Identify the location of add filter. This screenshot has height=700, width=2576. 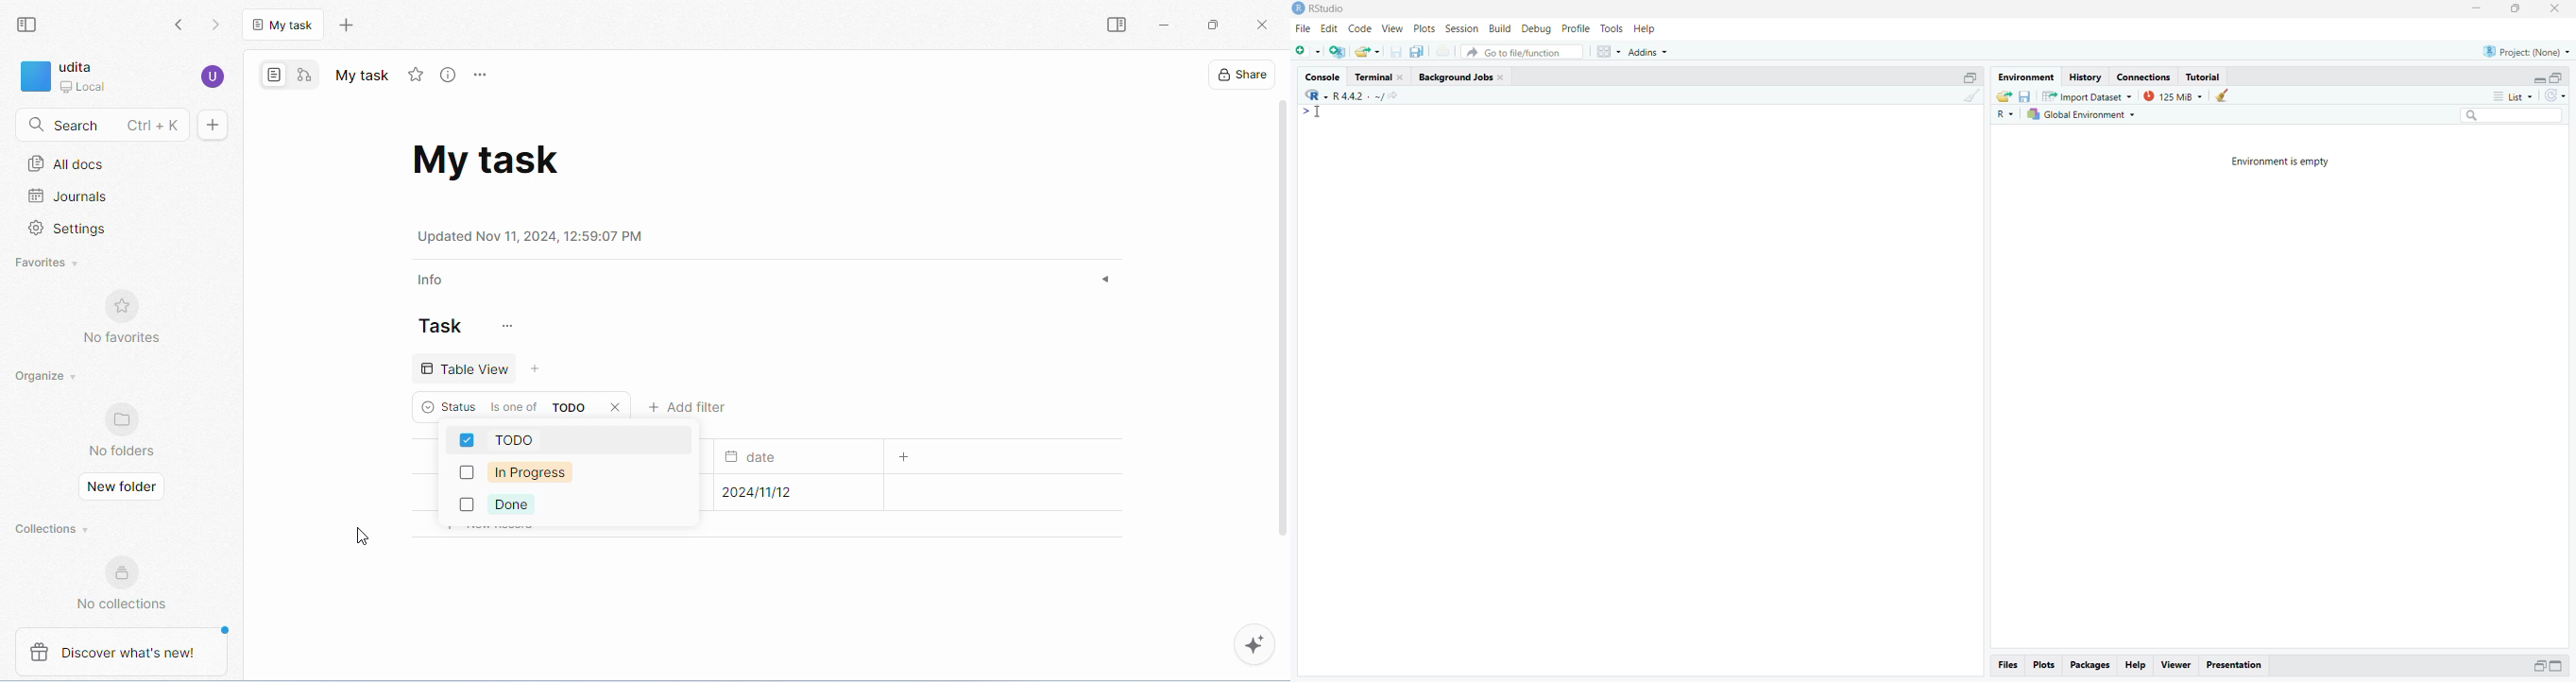
(686, 405).